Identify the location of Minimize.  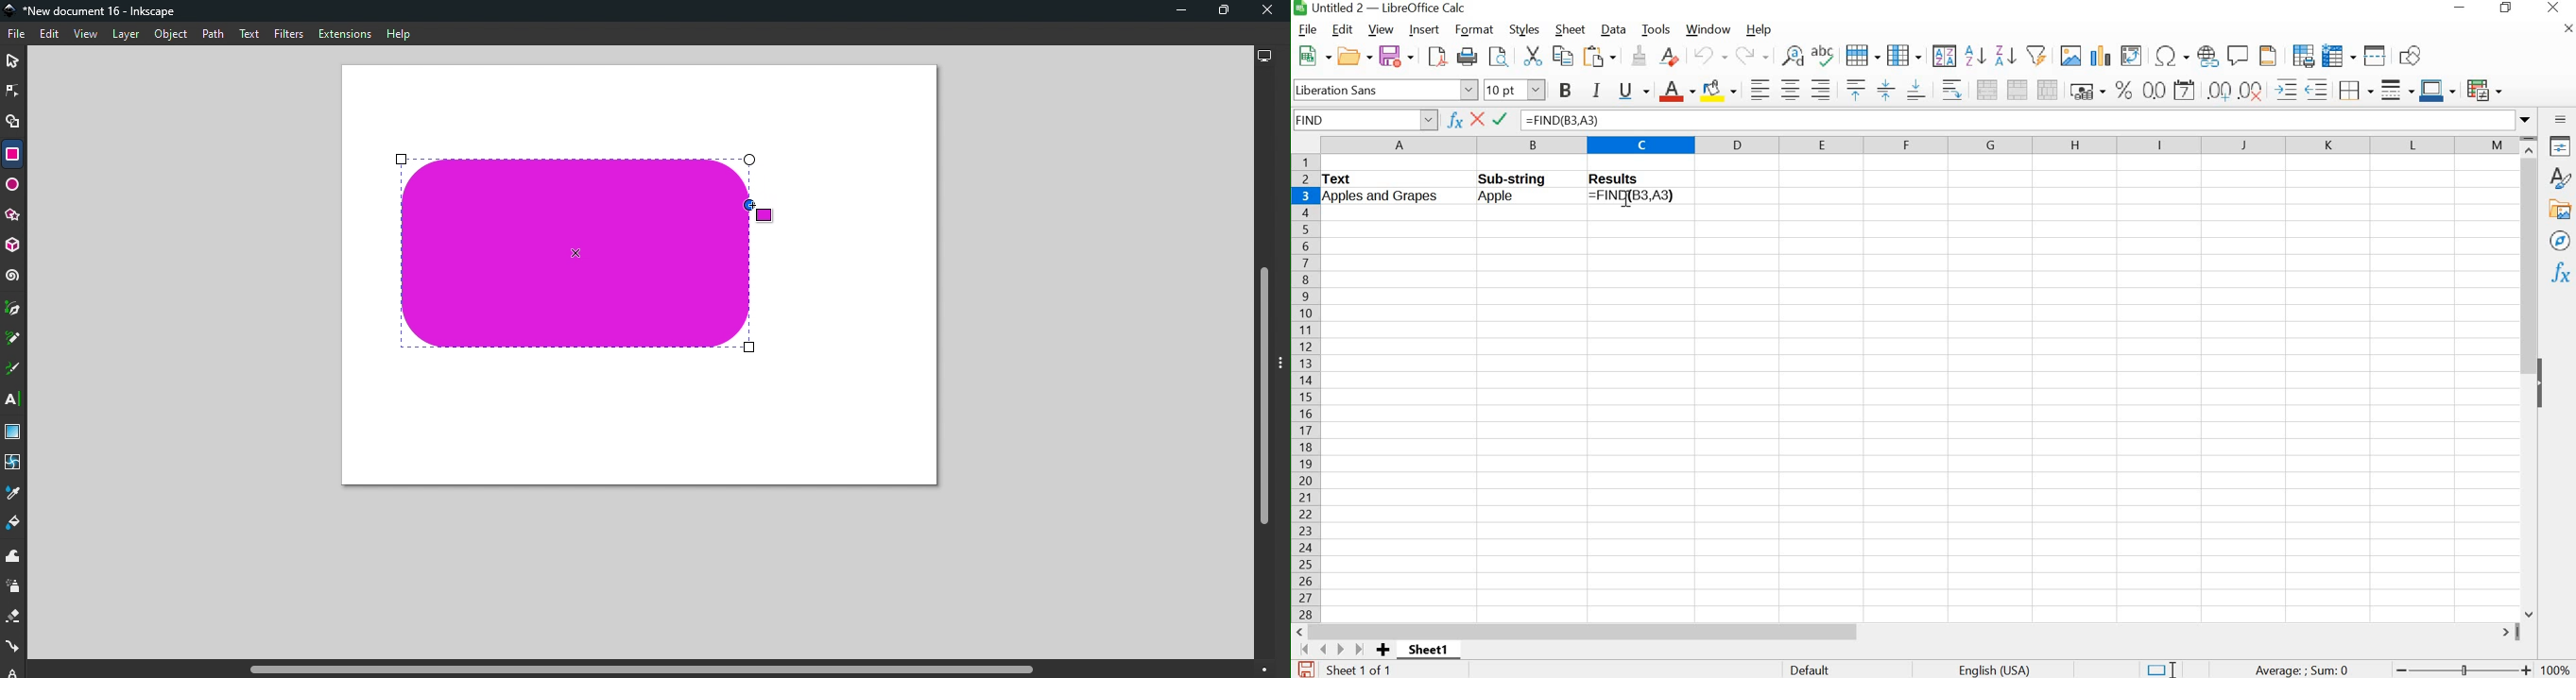
(1178, 10).